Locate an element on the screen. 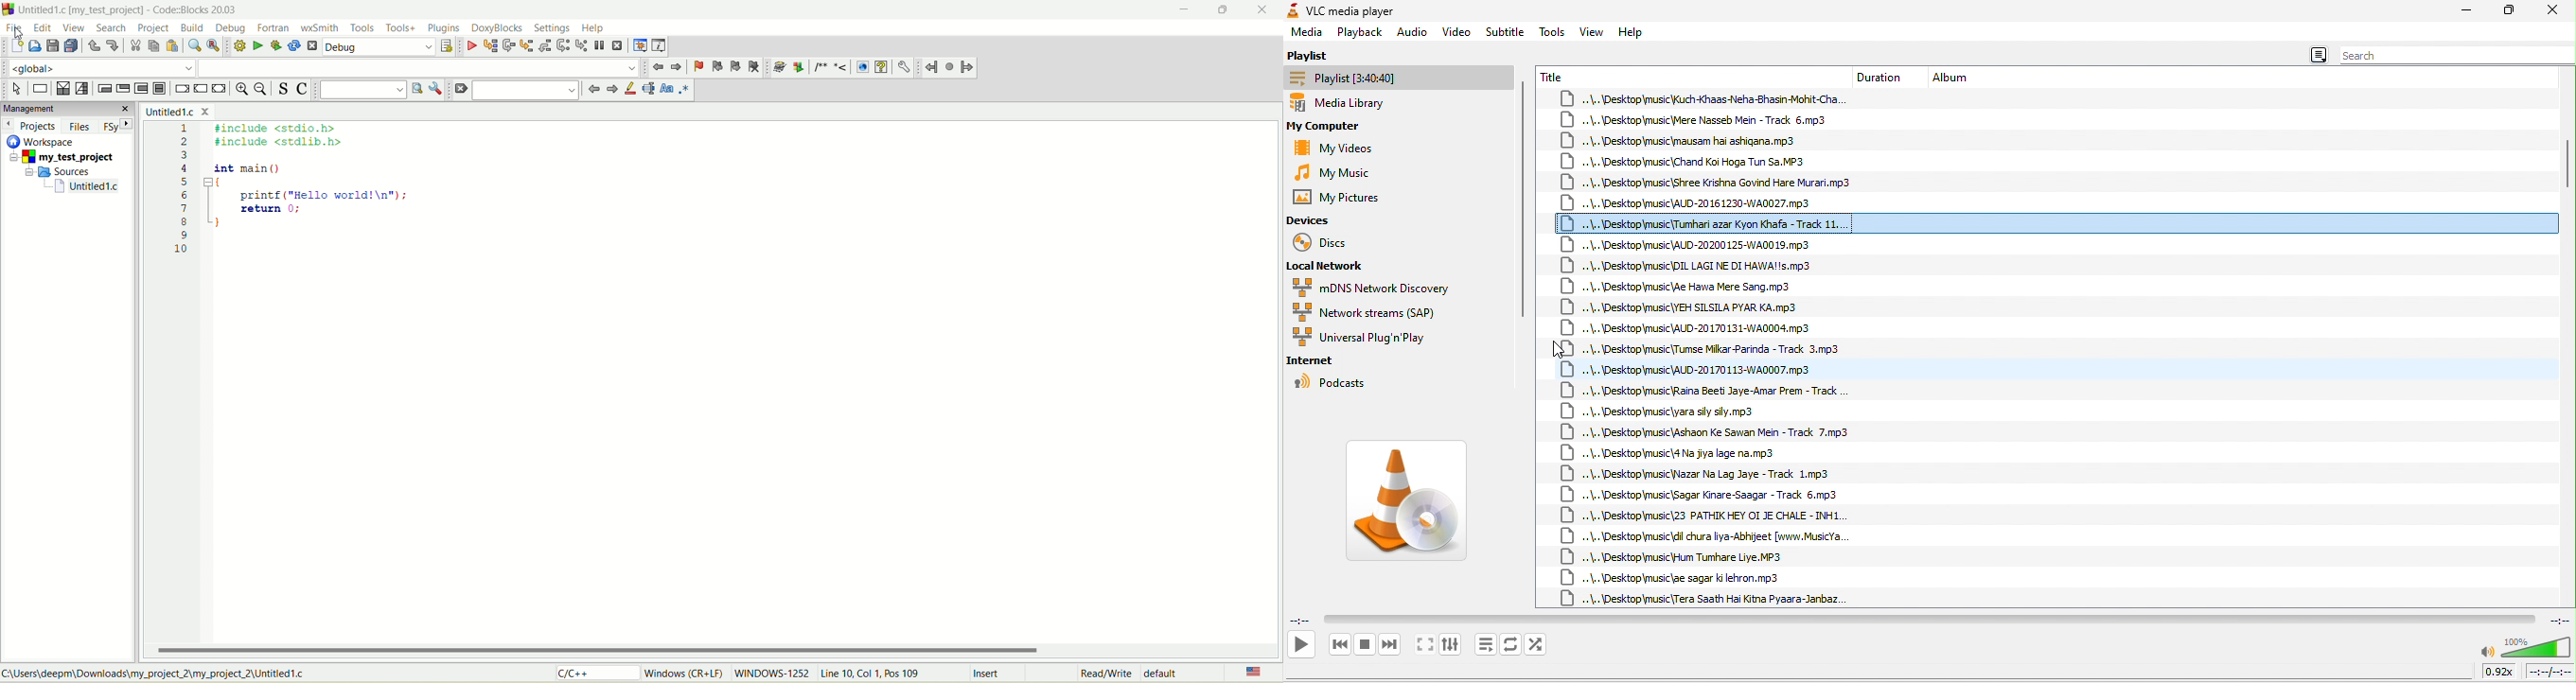  close is located at coordinates (2553, 10).